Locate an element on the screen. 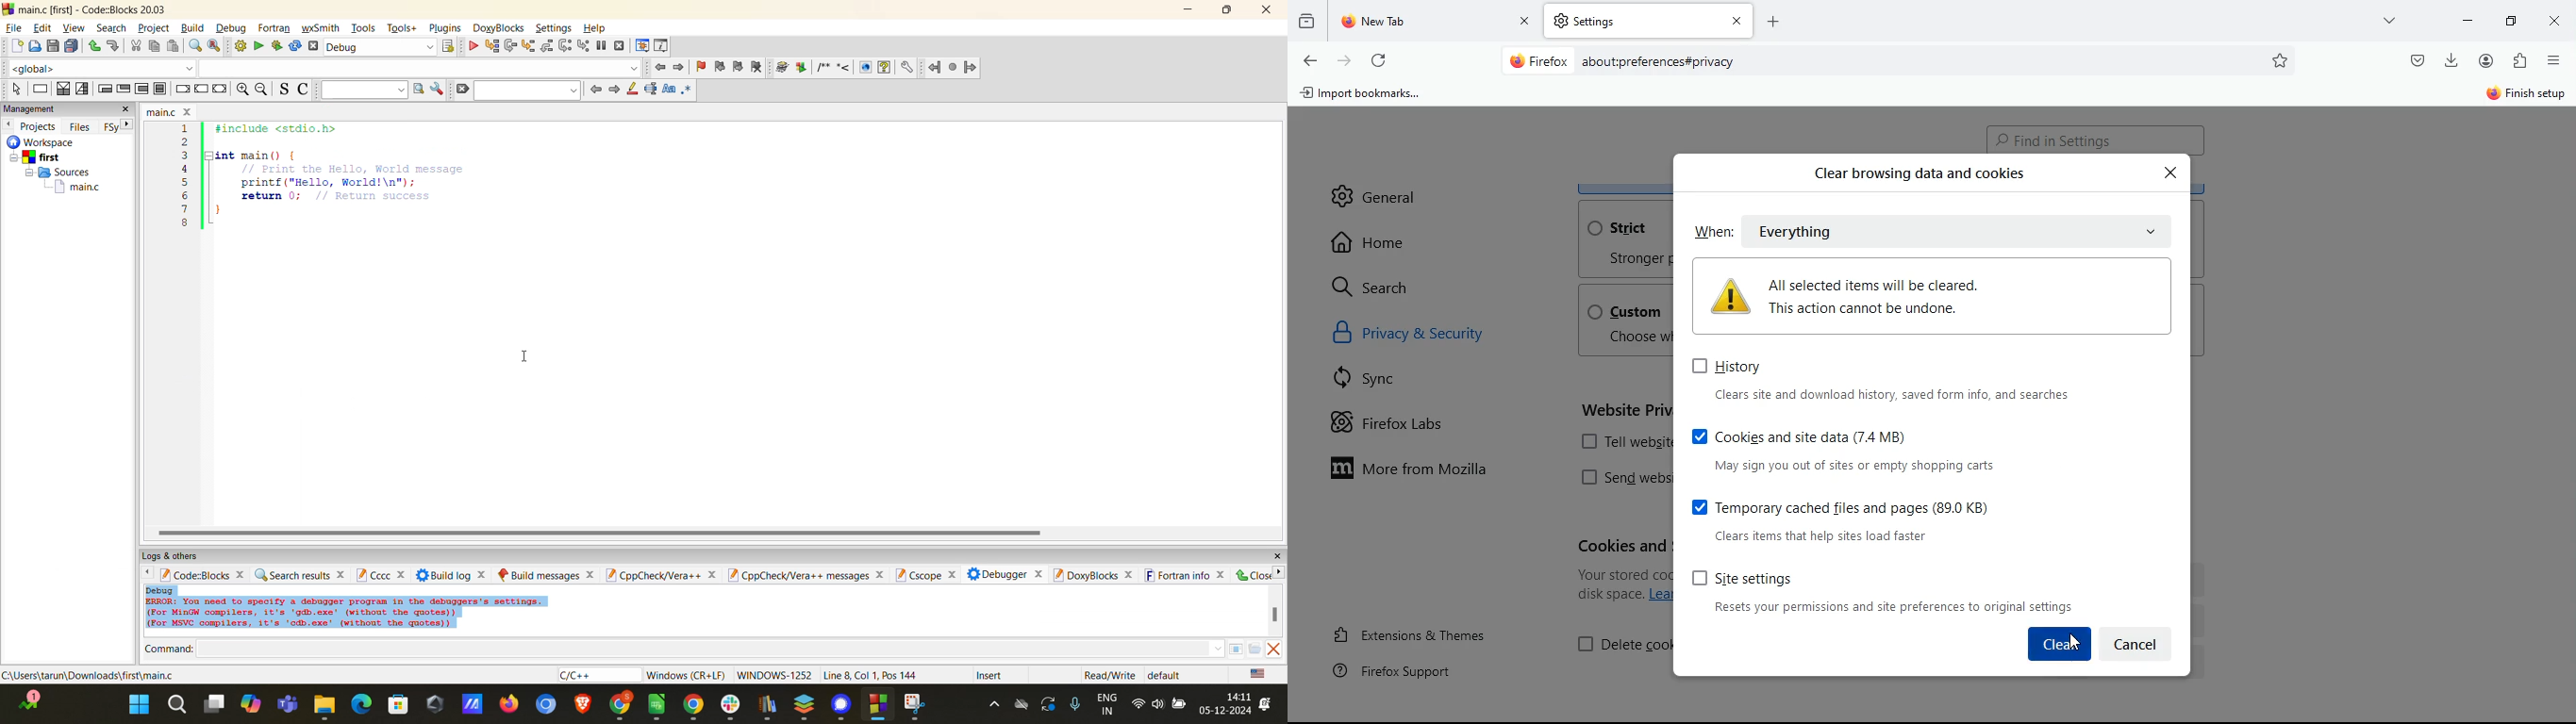  menu is located at coordinates (2554, 60).